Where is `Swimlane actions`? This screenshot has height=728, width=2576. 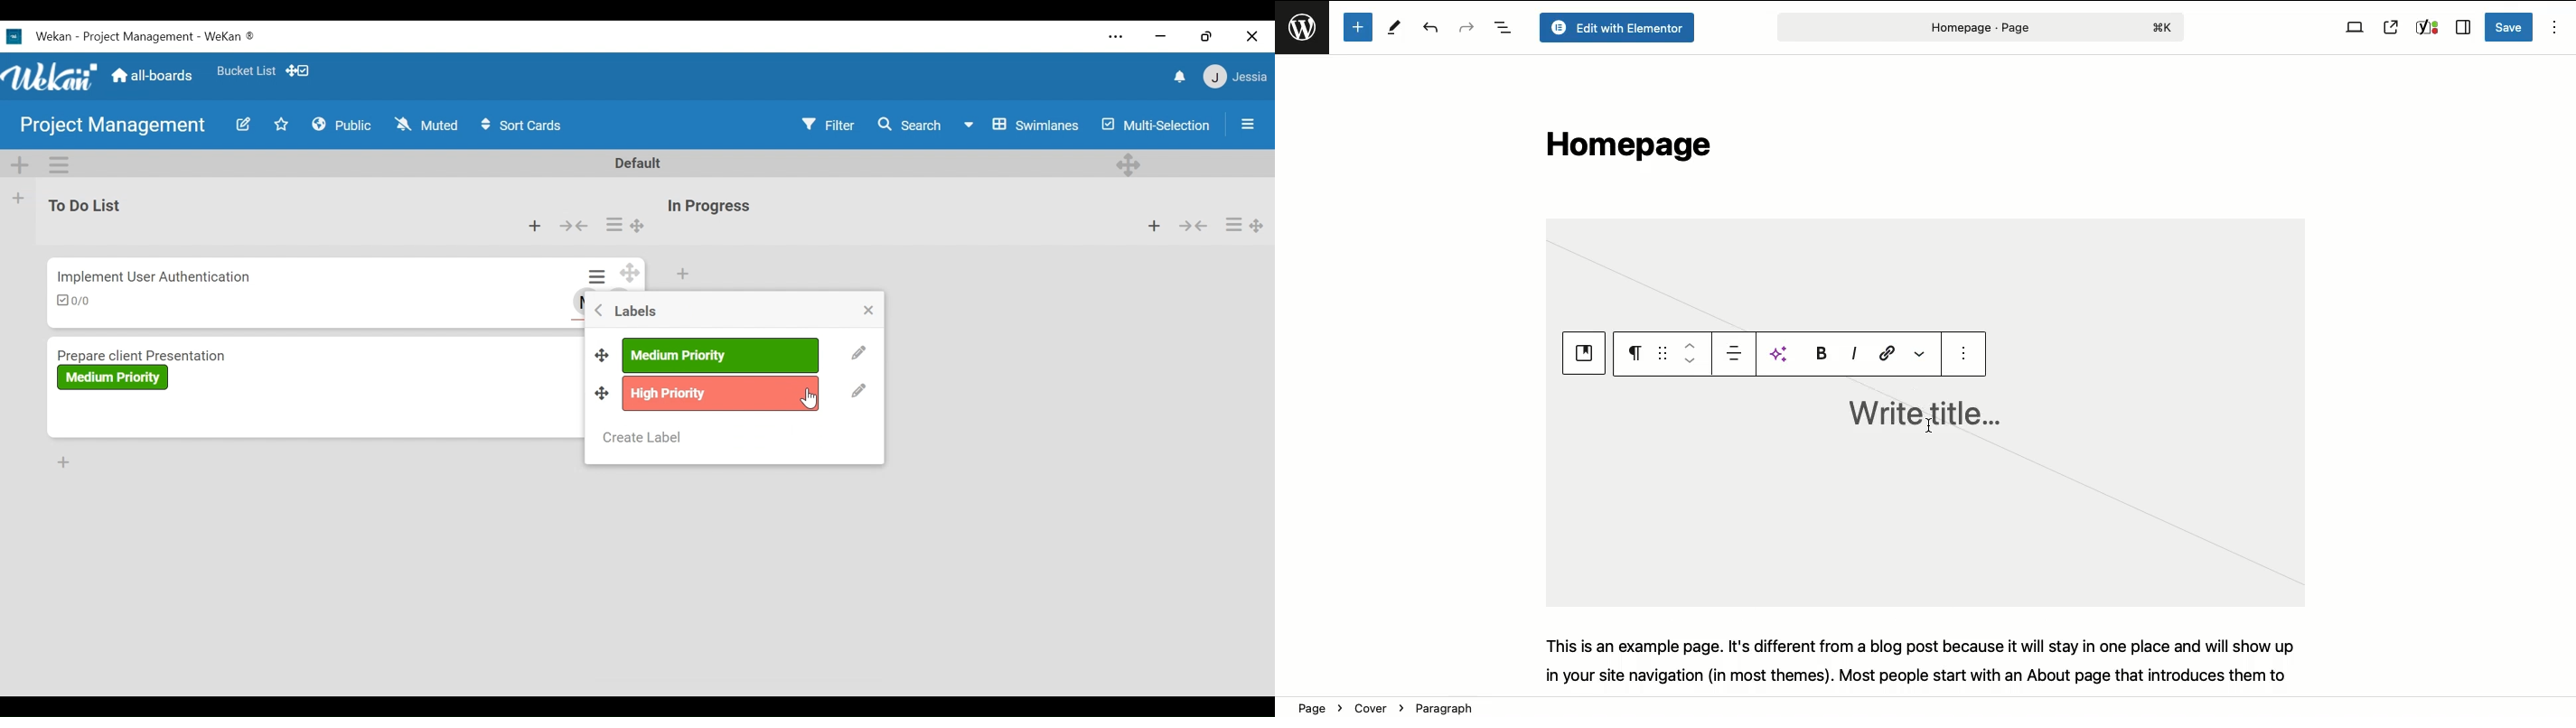
Swimlane actions is located at coordinates (60, 163).